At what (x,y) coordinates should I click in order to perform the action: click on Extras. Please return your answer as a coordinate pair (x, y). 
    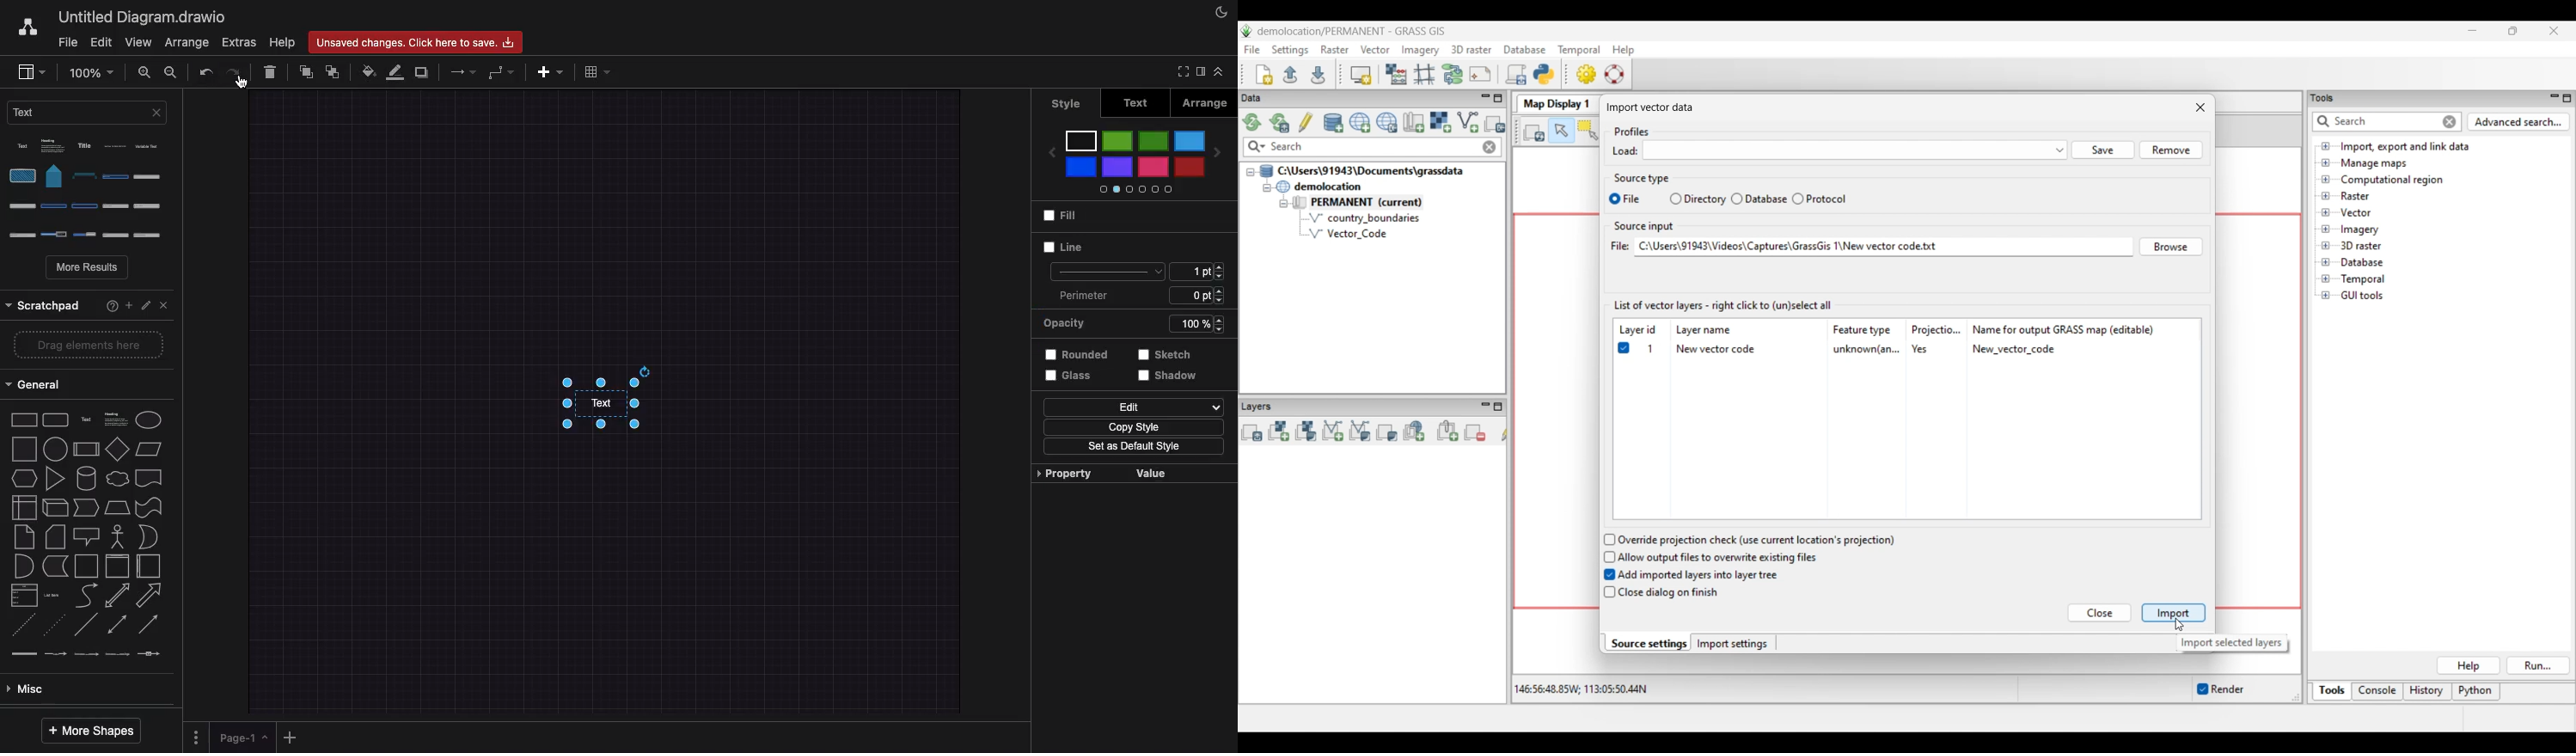
    Looking at the image, I should click on (238, 42).